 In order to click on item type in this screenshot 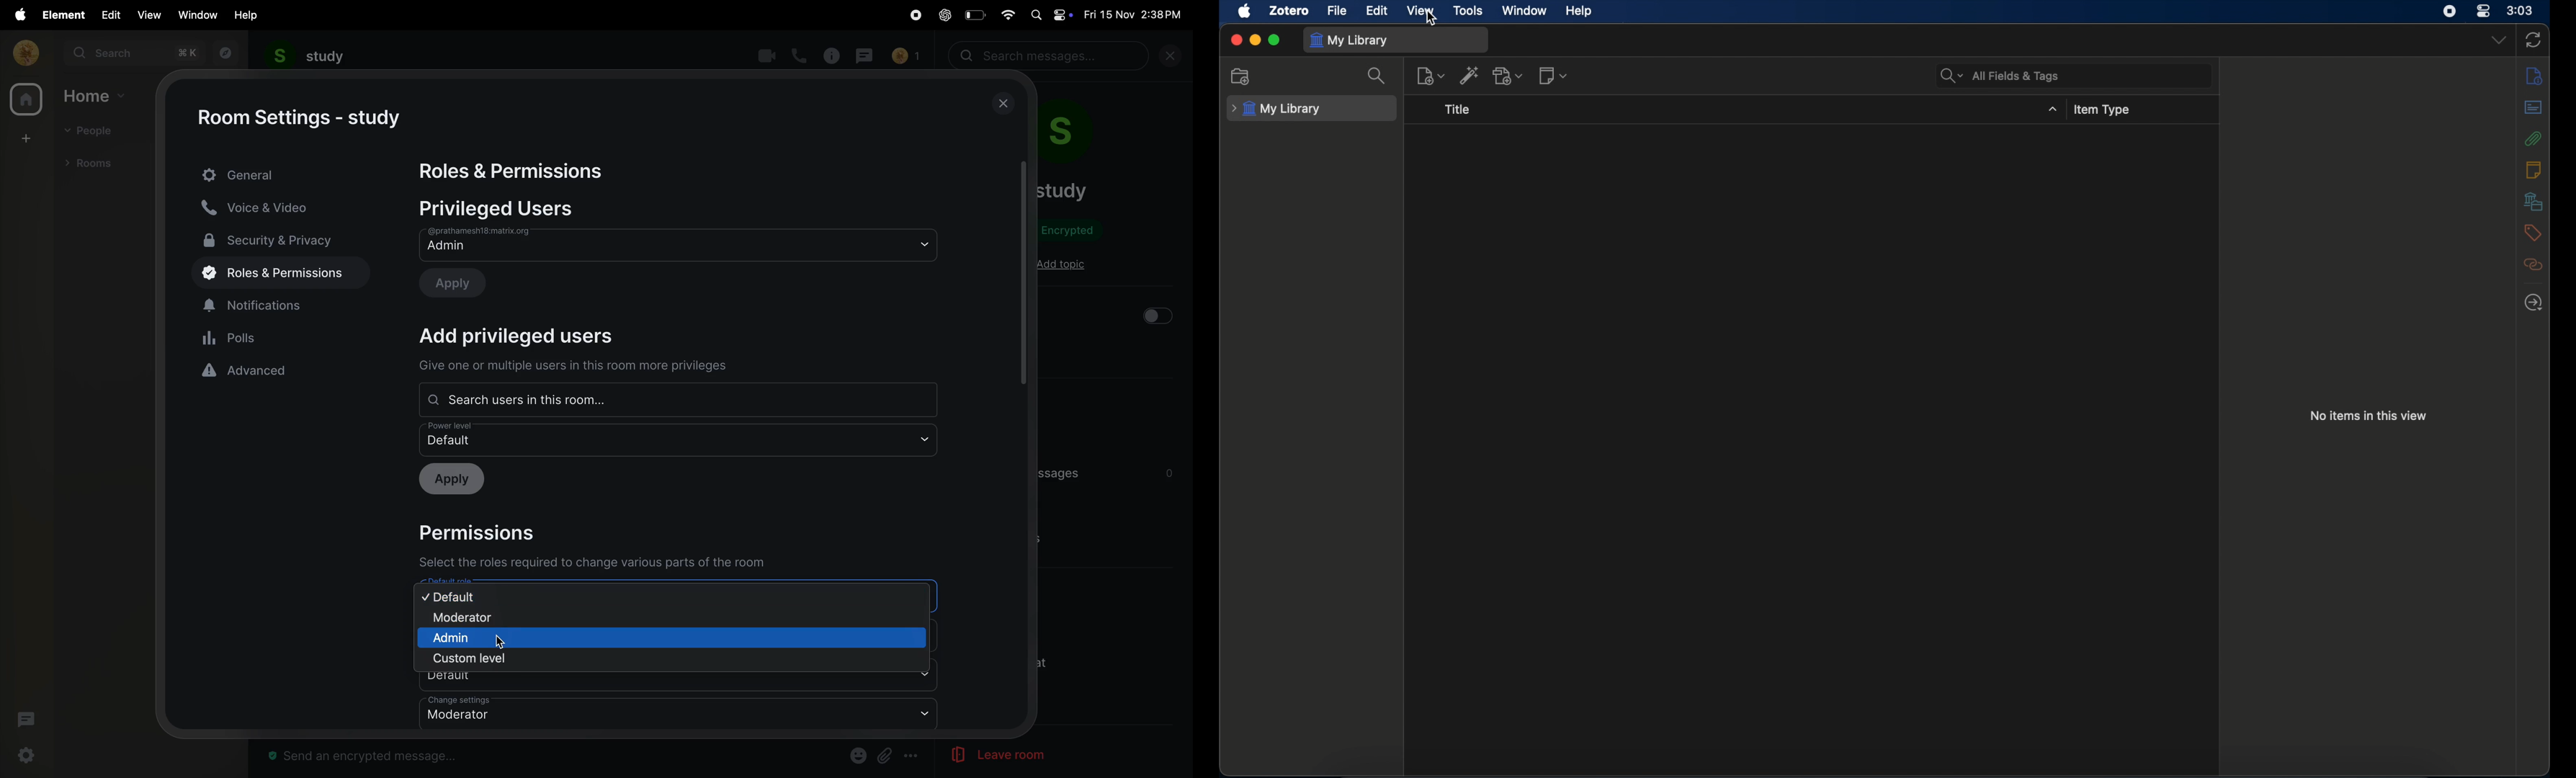, I will do `click(2103, 111)`.